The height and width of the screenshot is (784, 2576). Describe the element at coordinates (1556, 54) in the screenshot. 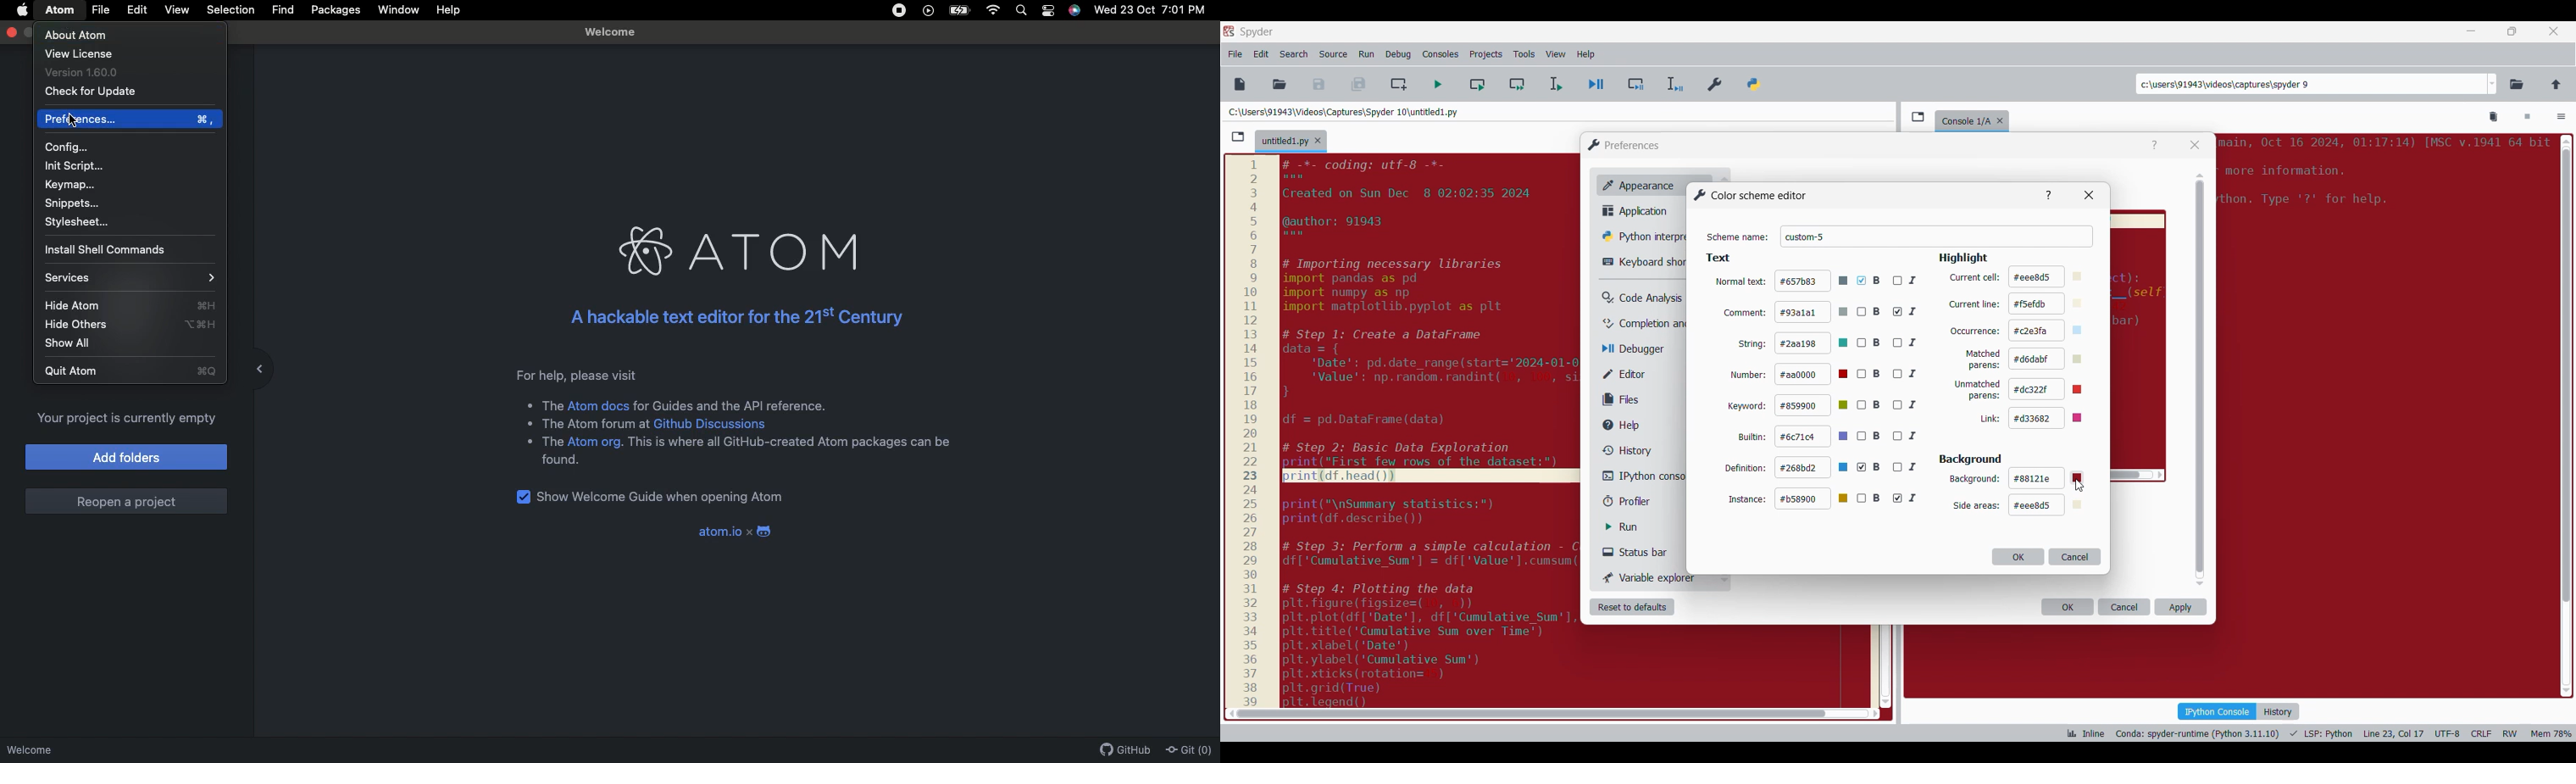

I see `View menu` at that location.